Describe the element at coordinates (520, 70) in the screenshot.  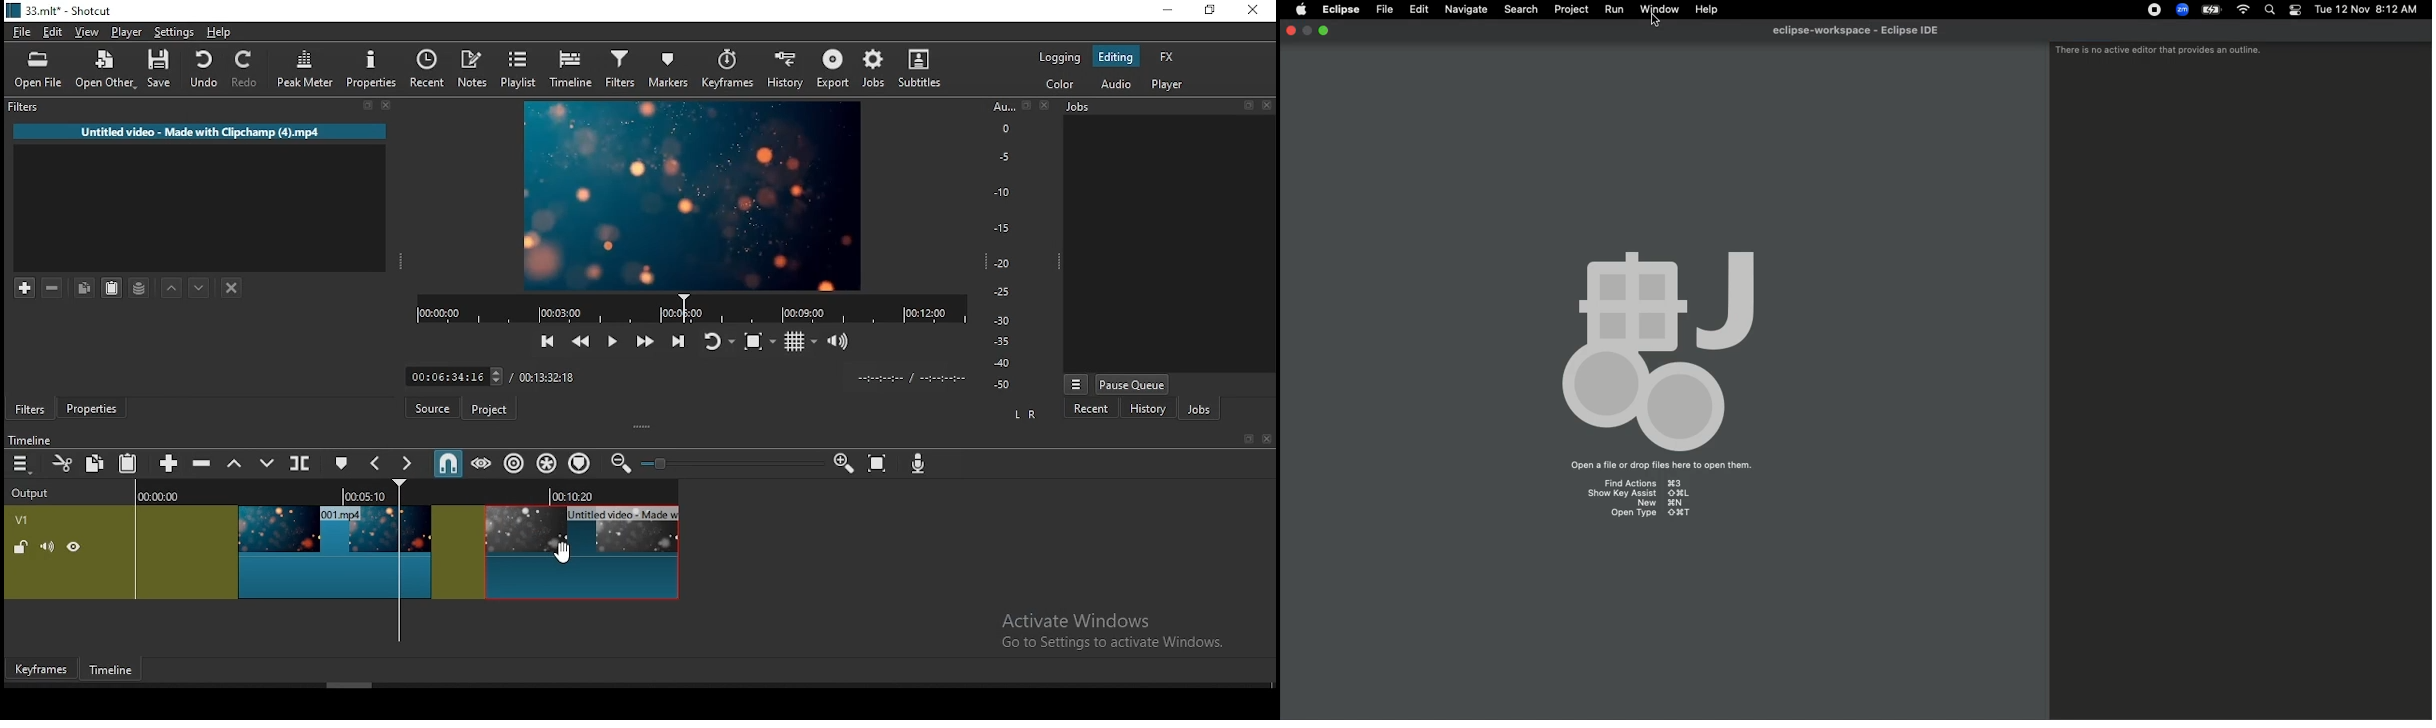
I see `playlist` at that location.